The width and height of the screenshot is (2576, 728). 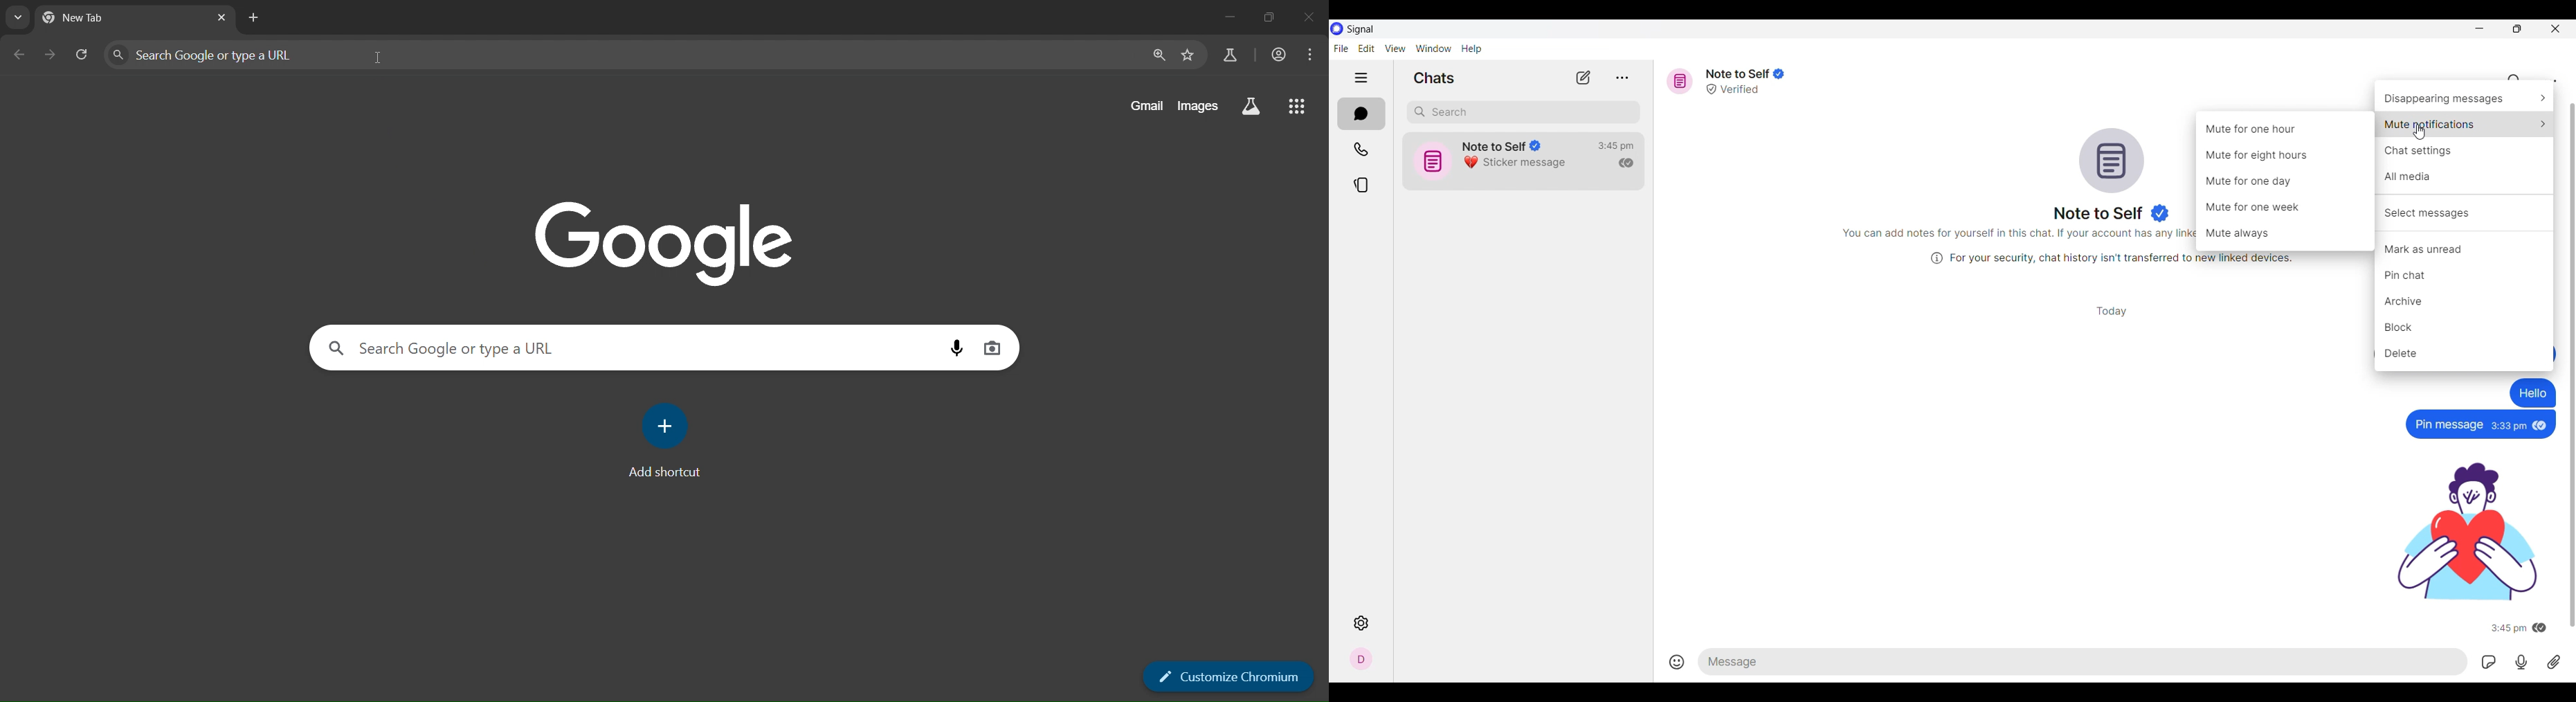 I want to click on Record voice message, so click(x=2522, y=662).